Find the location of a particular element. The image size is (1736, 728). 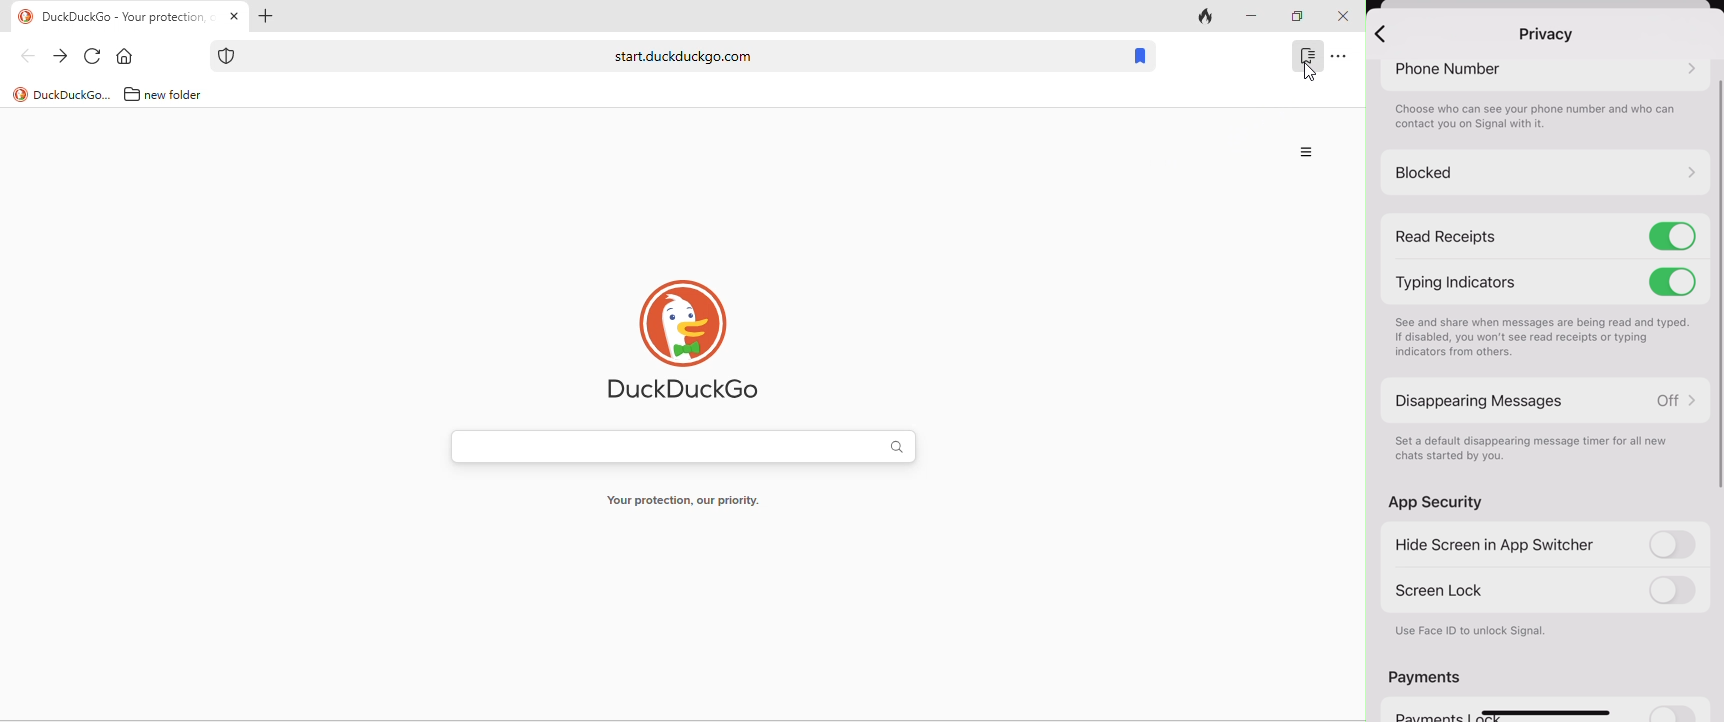

Privacy is located at coordinates (1546, 34).